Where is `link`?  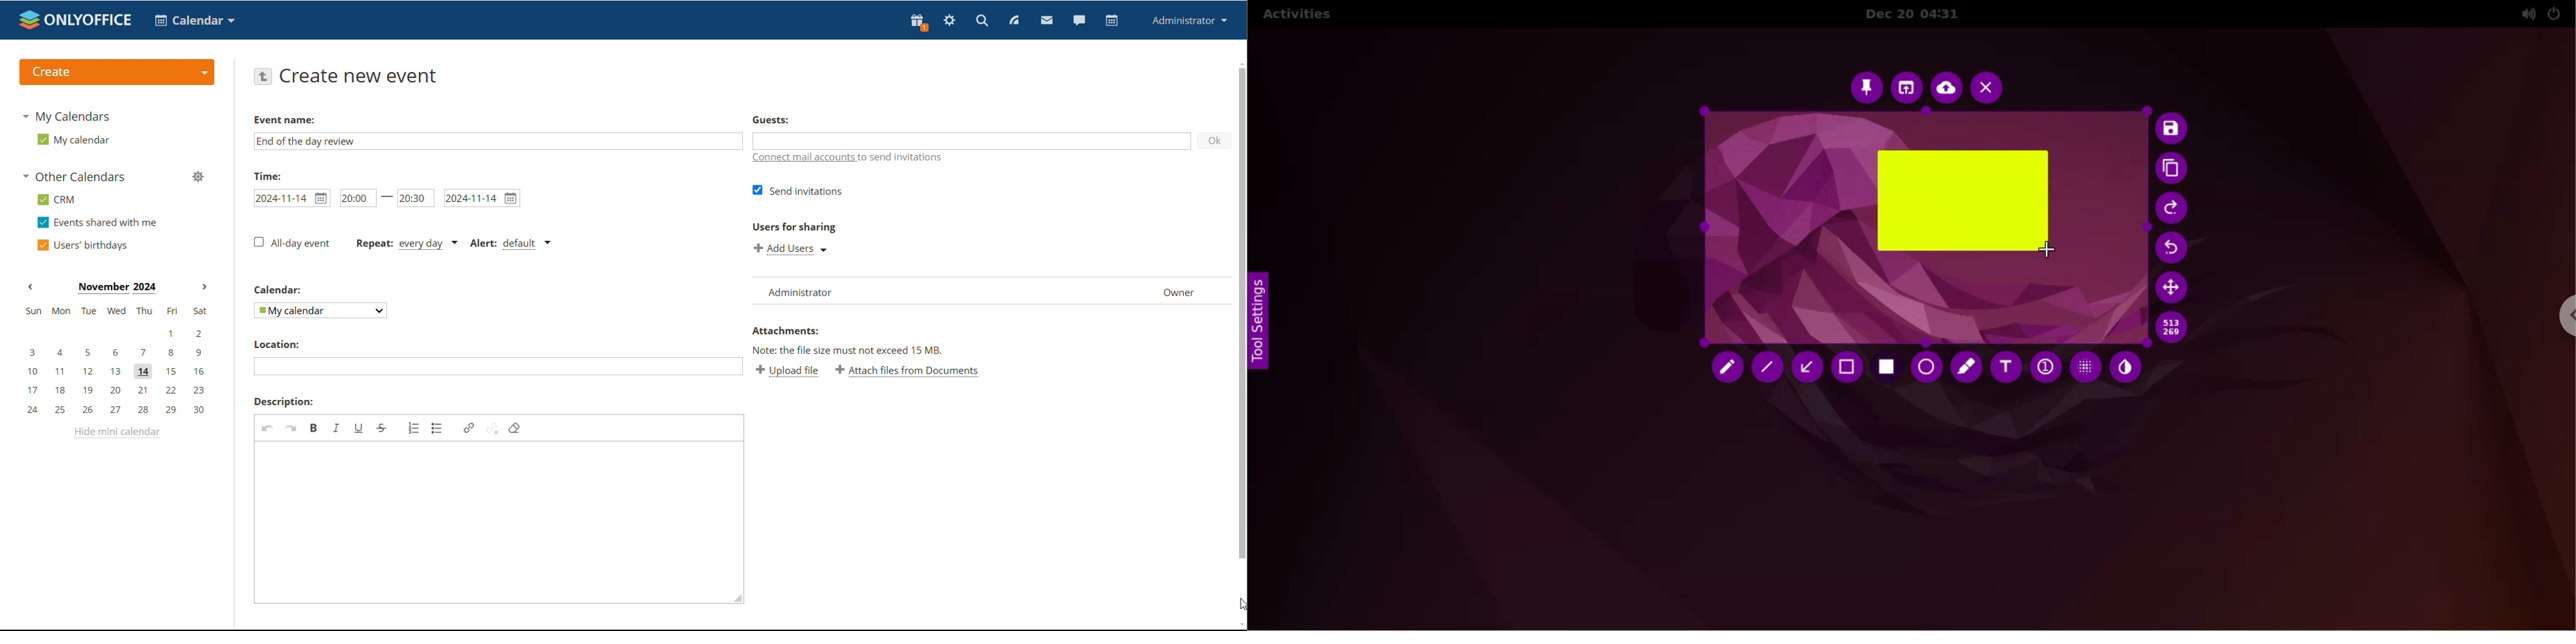
link is located at coordinates (469, 428).